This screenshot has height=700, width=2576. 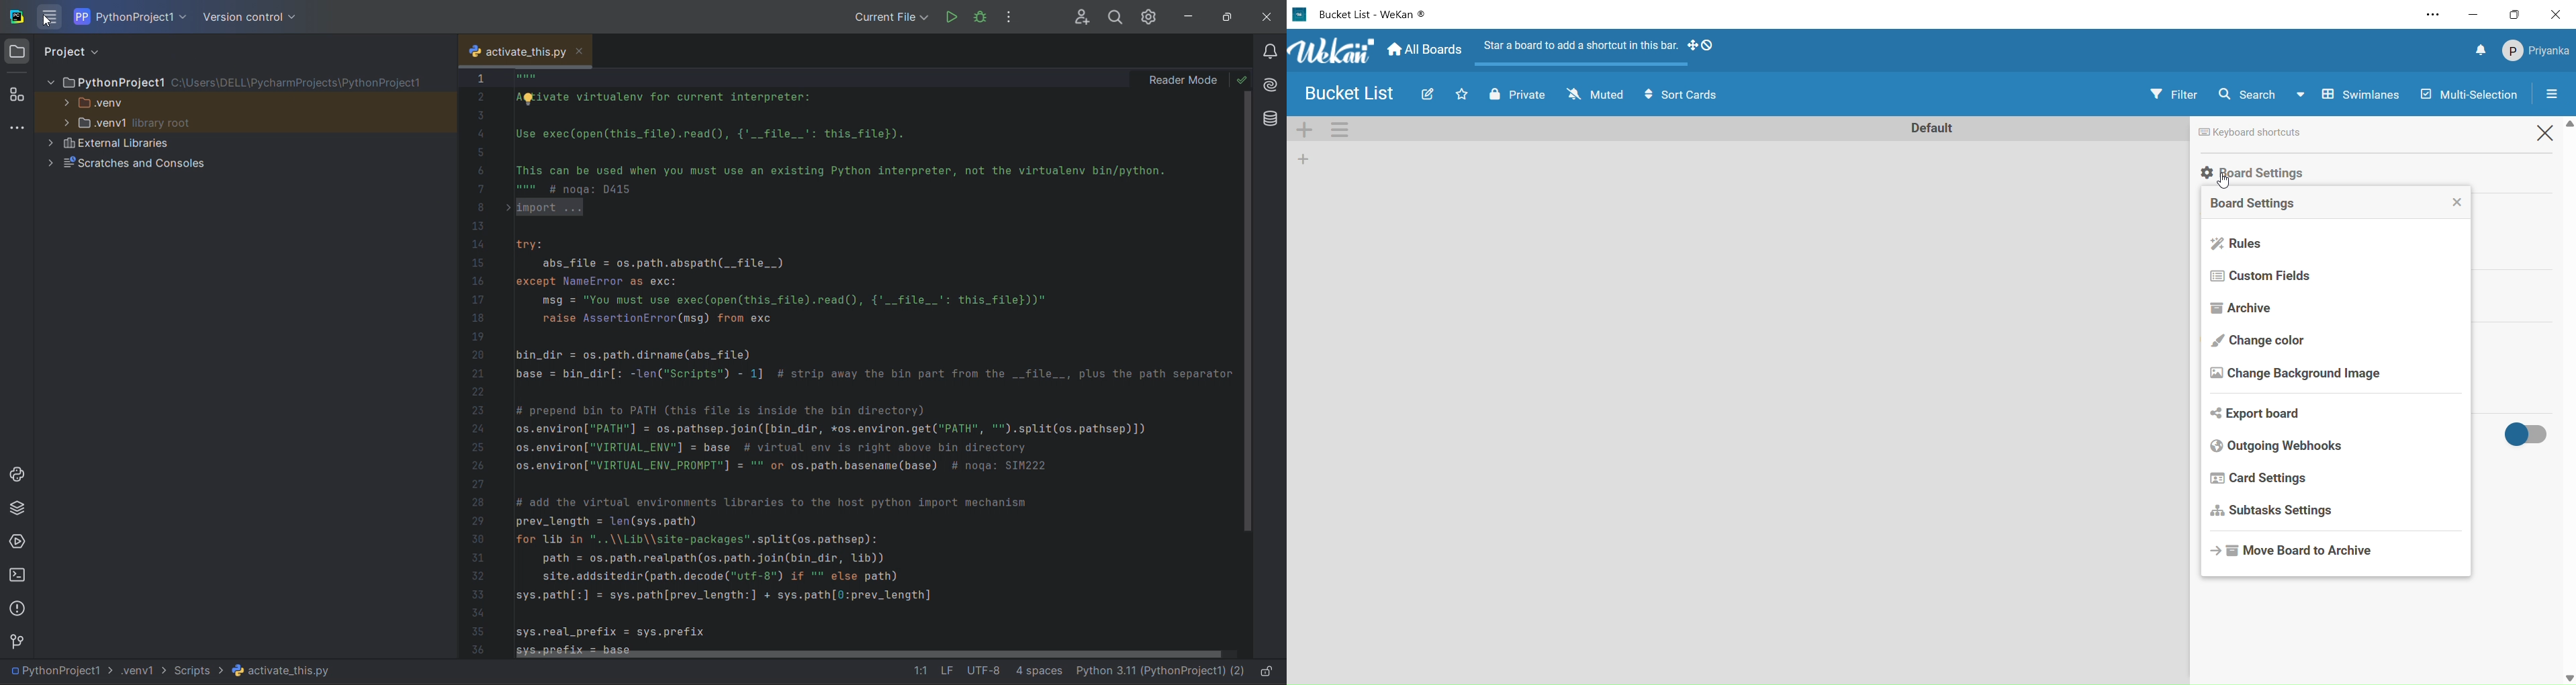 What do you see at coordinates (252, 17) in the screenshot?
I see `version control` at bounding box center [252, 17].